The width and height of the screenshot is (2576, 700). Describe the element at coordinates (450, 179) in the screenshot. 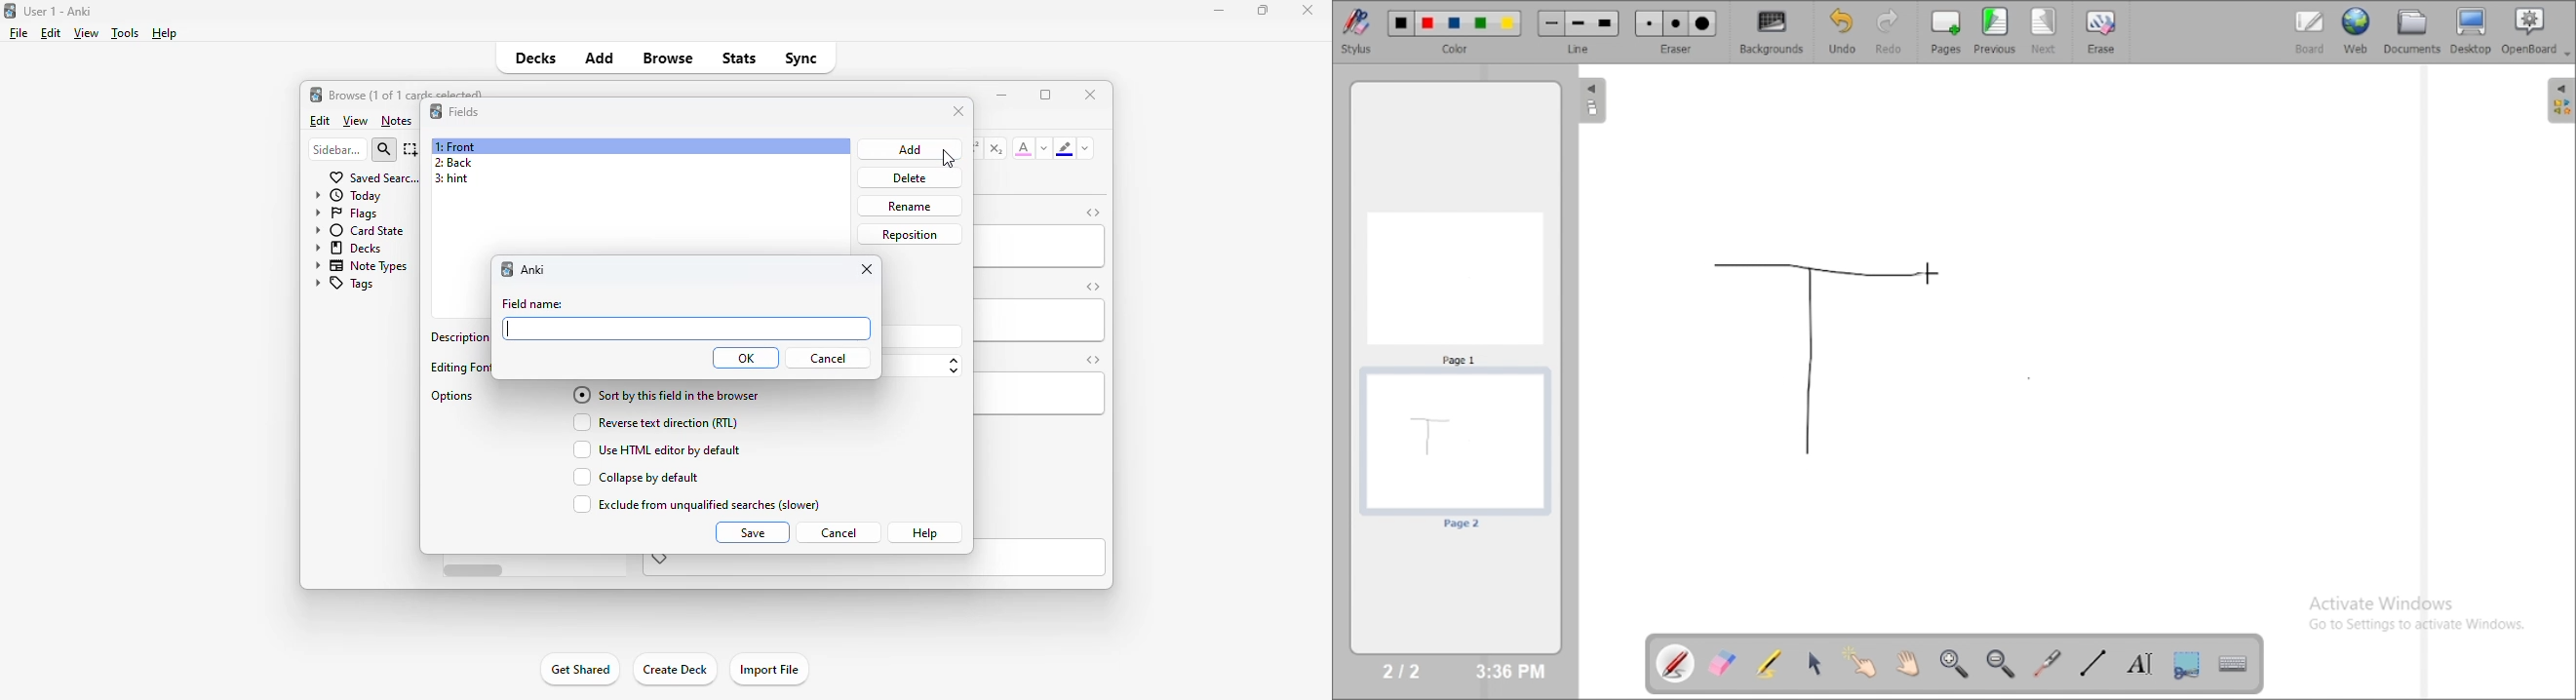

I see `3: hint` at that location.